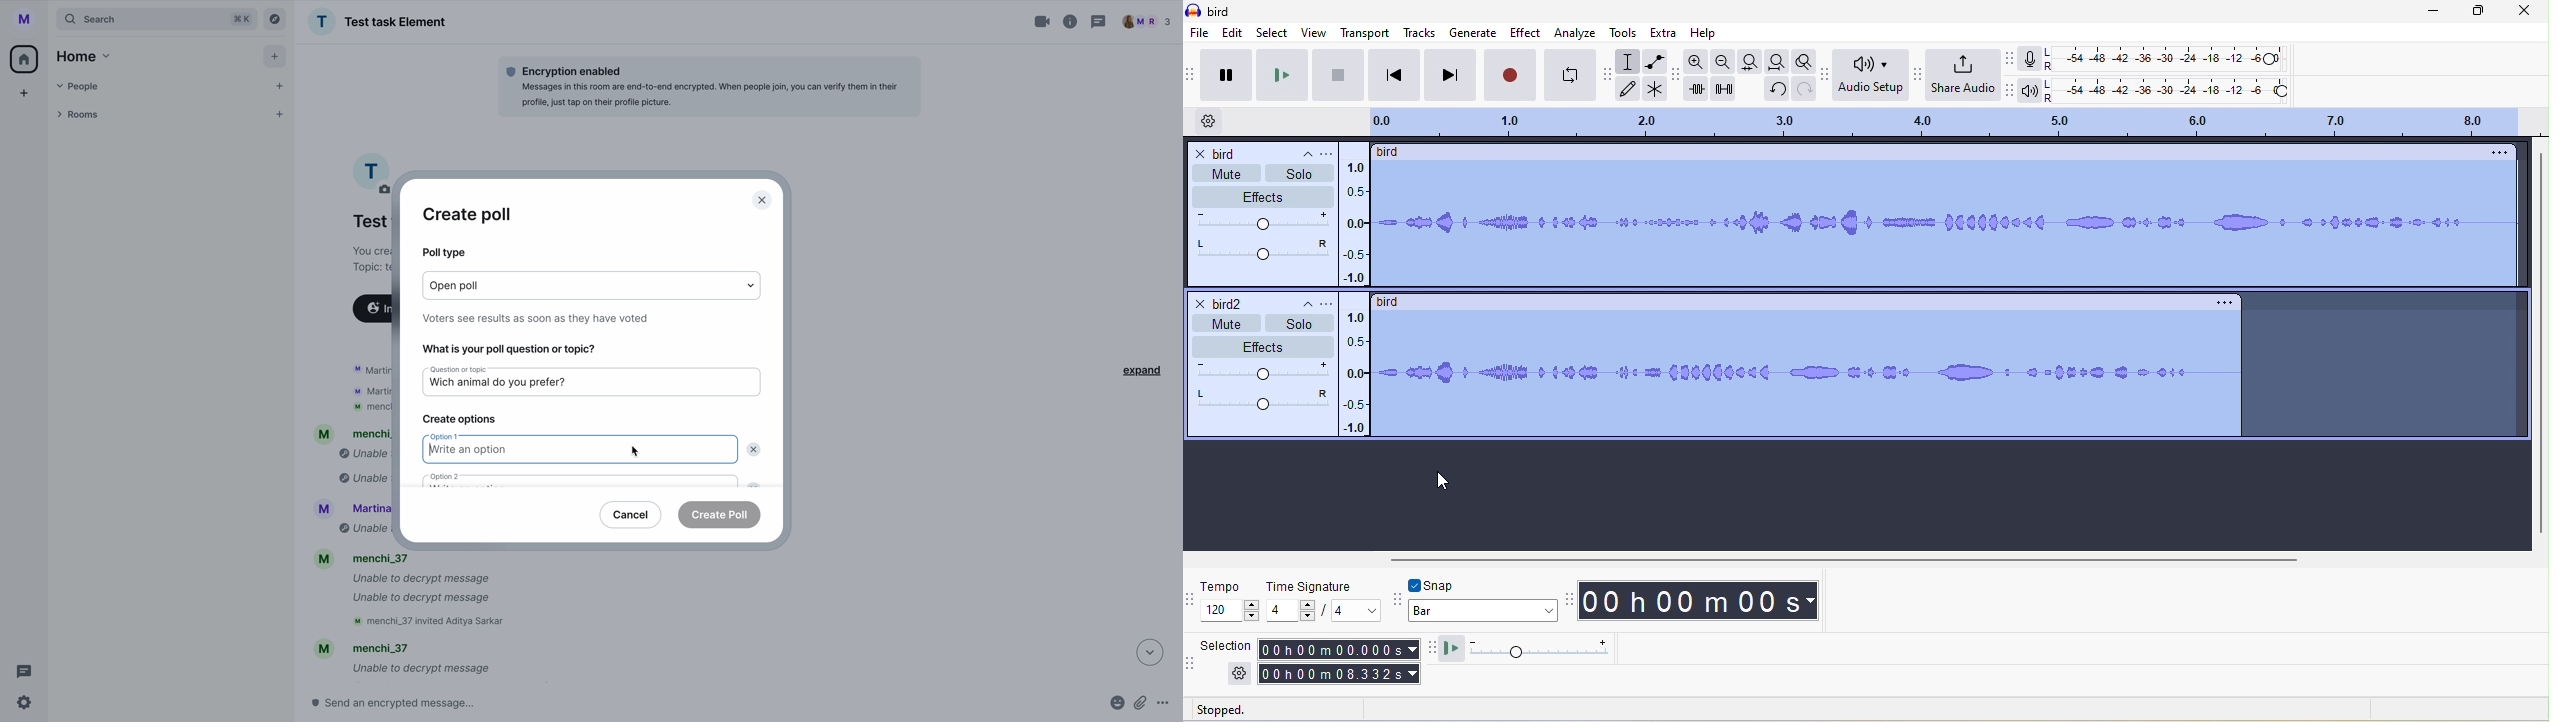  Describe the element at coordinates (416, 592) in the screenshot. I see `M menchi_37
Unable to decrypt message
Unable to decrypt message
M menchi_37 invited Aditya Sarkar` at that location.